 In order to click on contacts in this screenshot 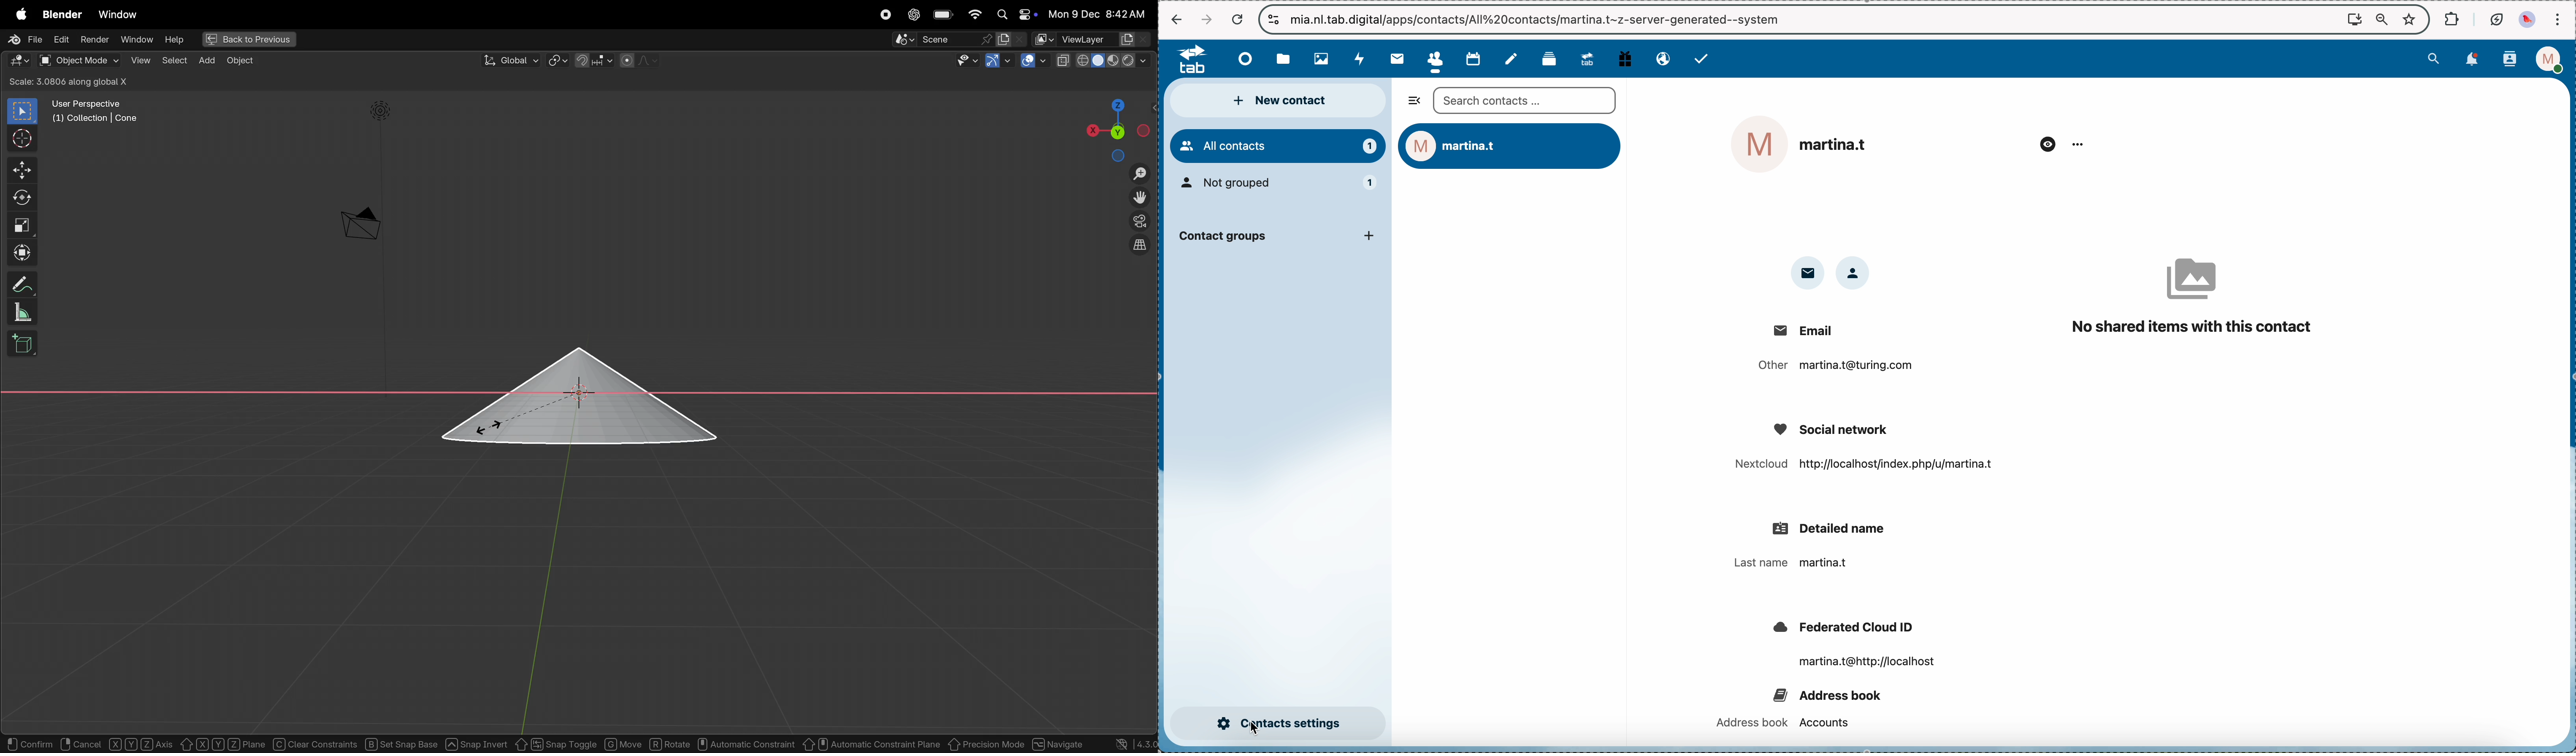, I will do `click(2508, 60)`.